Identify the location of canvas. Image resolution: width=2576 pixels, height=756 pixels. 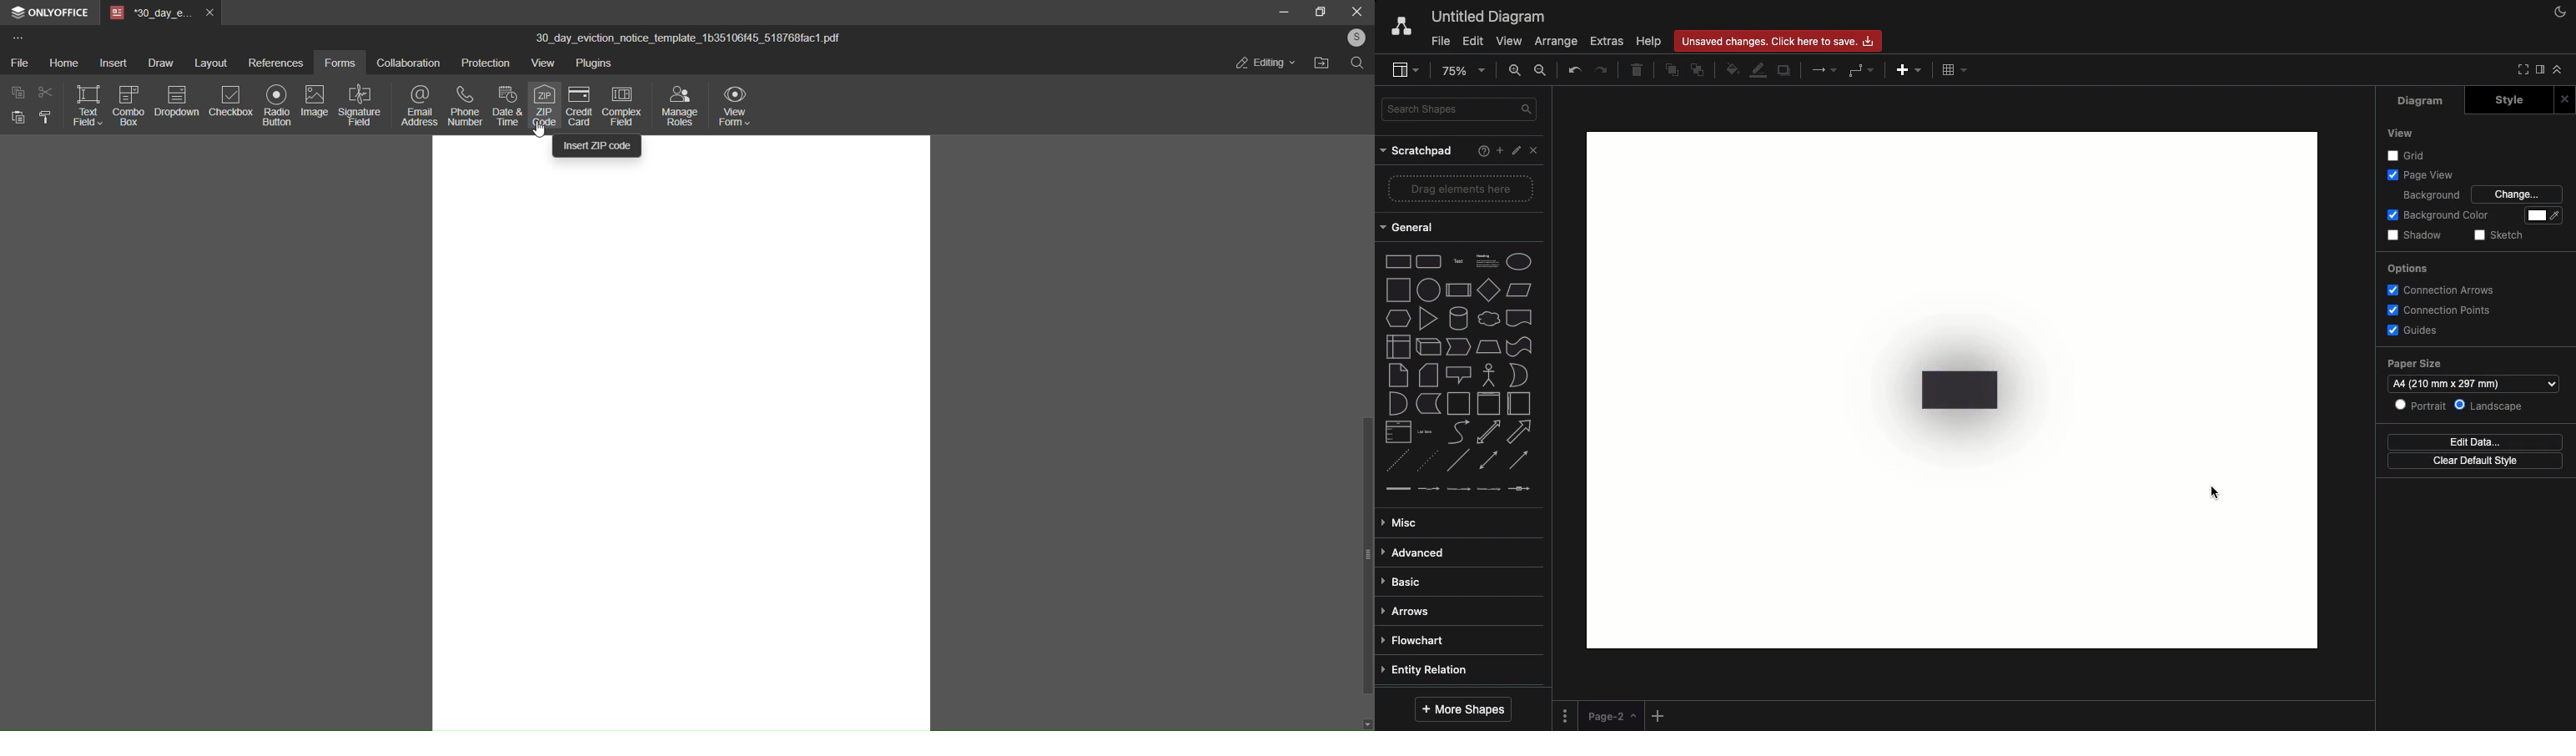
(682, 445).